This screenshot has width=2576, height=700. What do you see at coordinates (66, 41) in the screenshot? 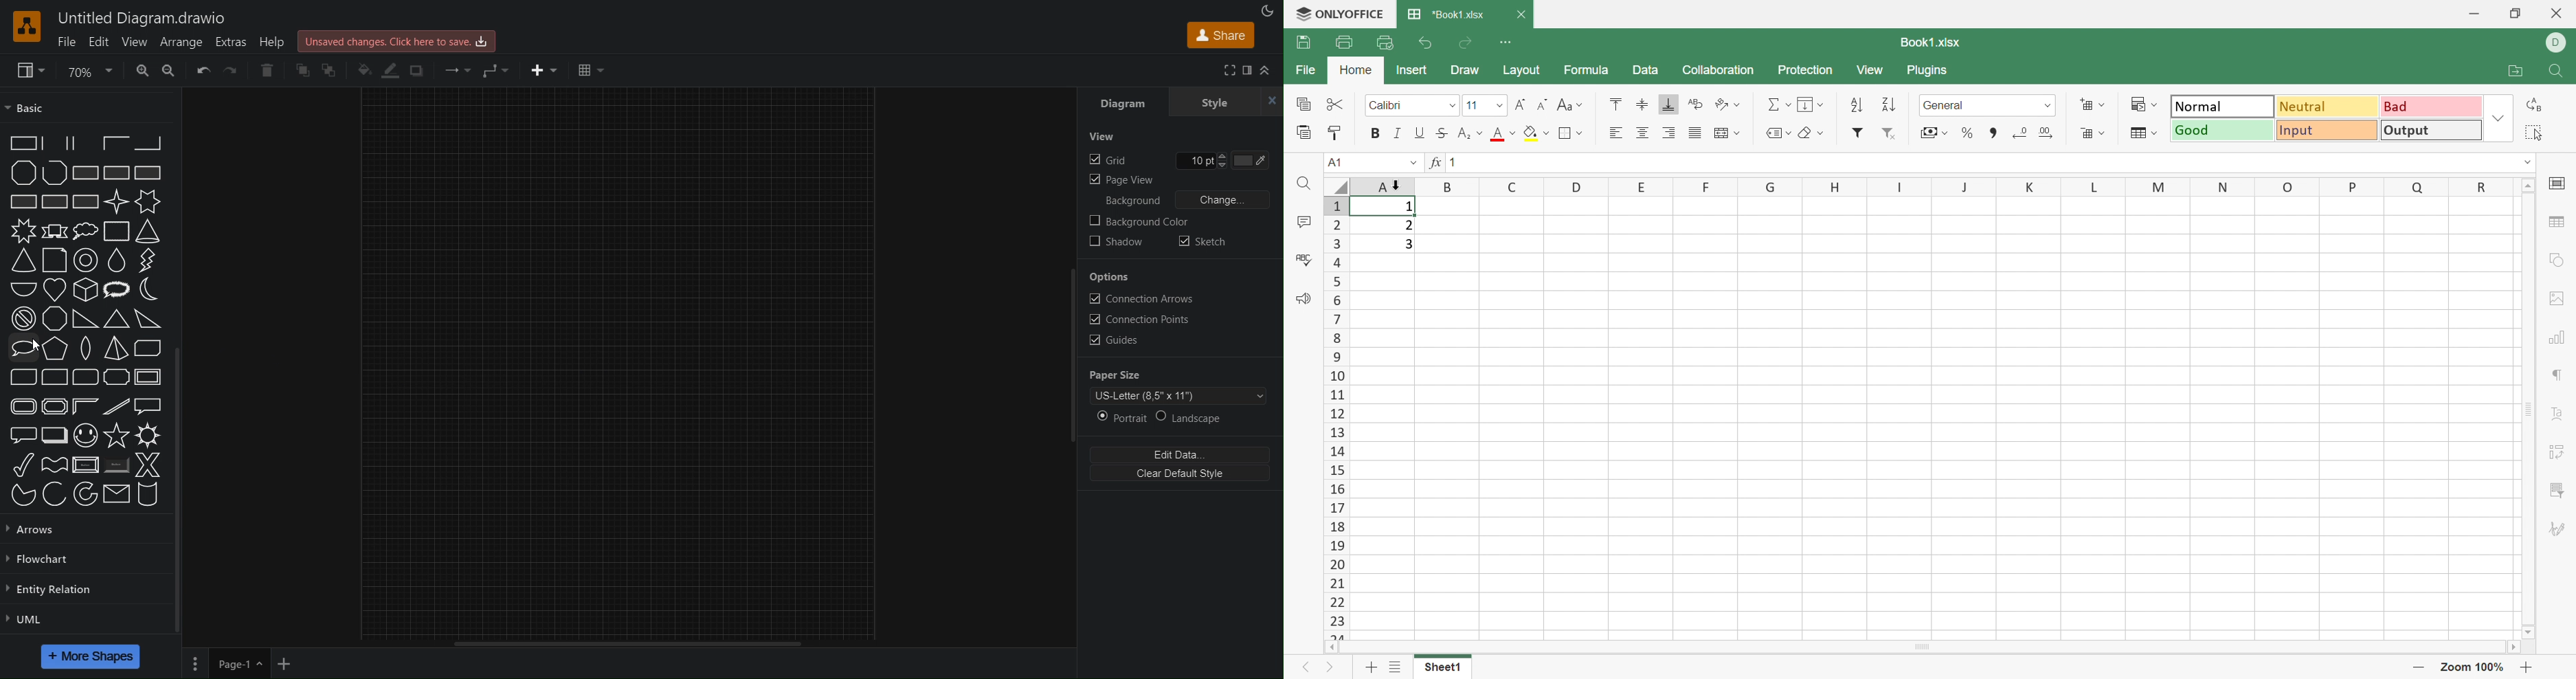
I see `File` at bounding box center [66, 41].